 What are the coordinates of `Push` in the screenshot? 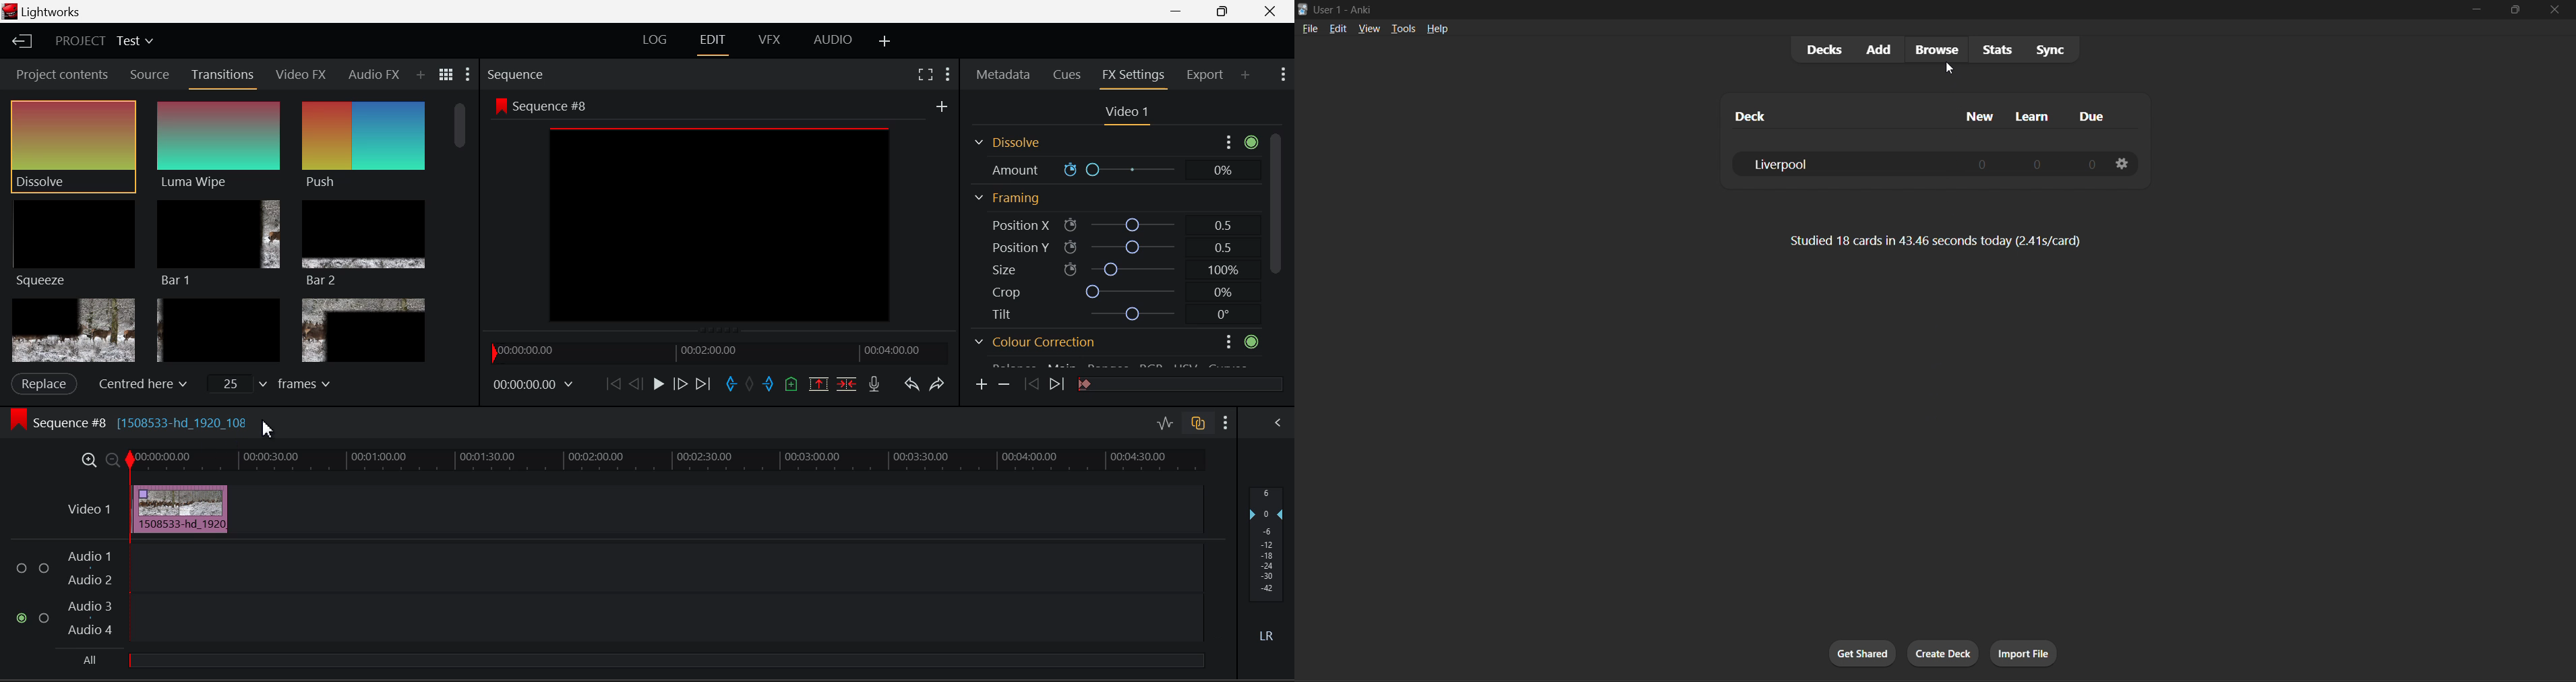 It's located at (363, 146).